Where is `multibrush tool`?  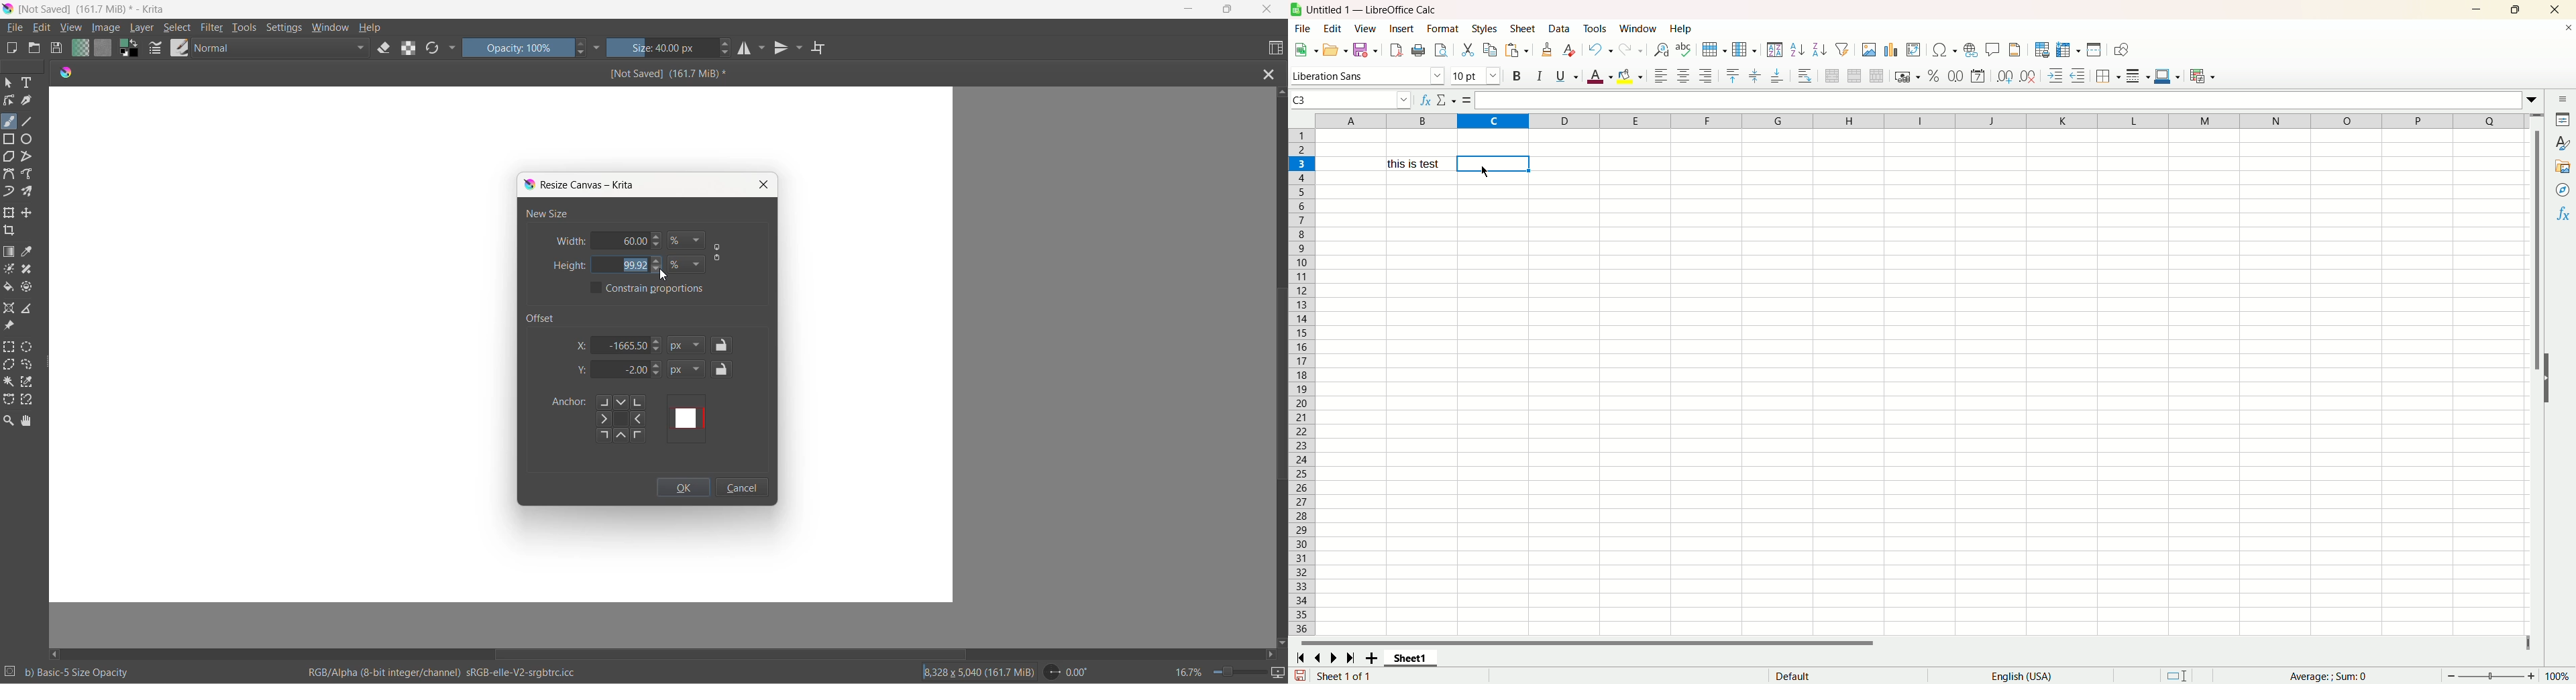
multibrush tool is located at coordinates (32, 192).